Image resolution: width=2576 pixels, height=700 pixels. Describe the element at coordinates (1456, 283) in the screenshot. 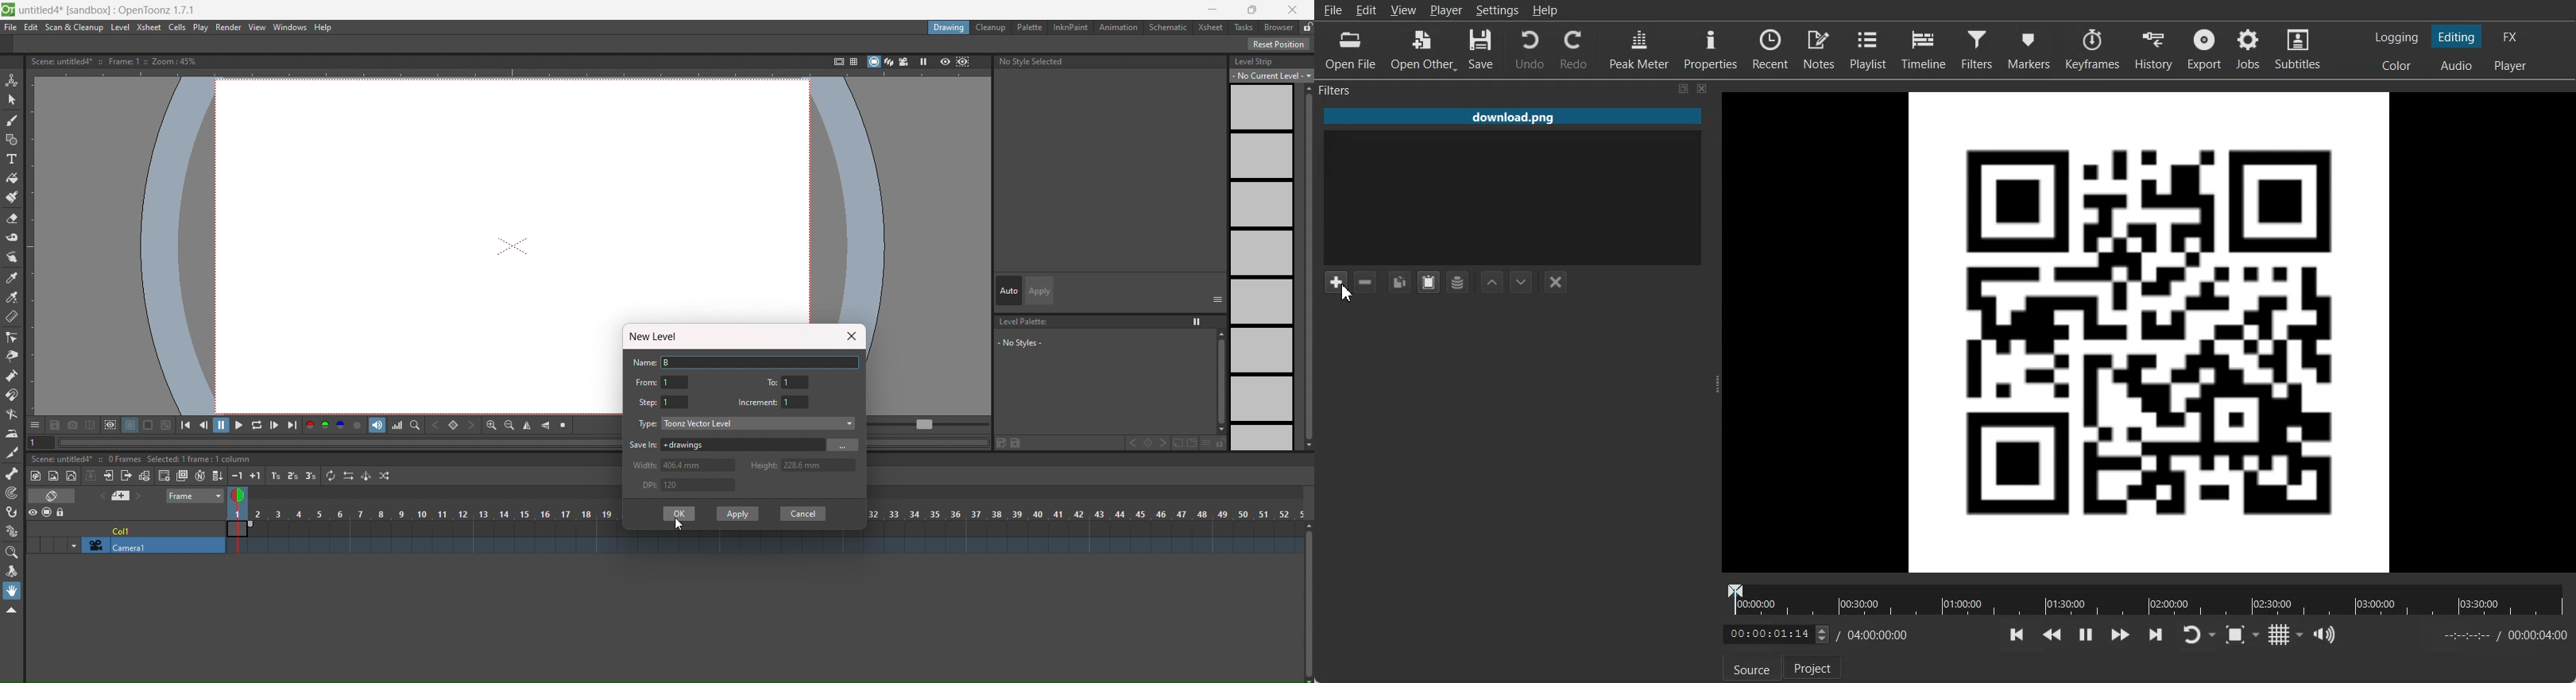

I see `Save a filter set` at that location.